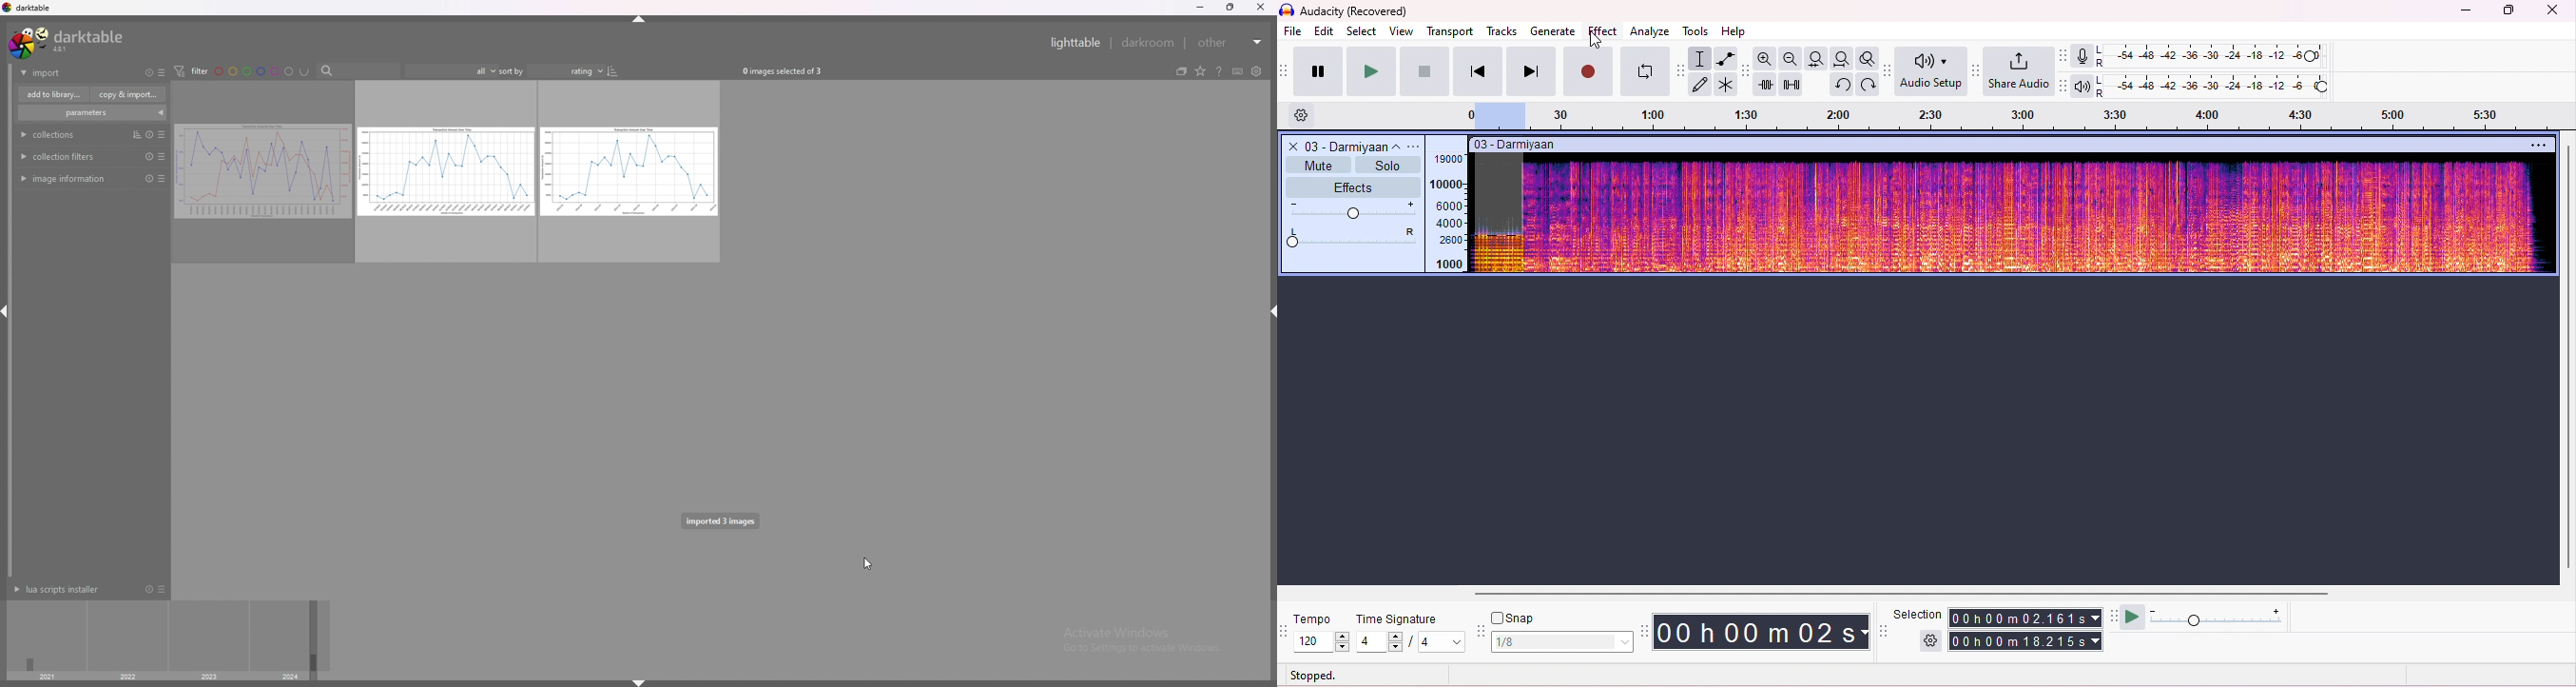 The width and height of the screenshot is (2576, 700). I want to click on darktable, so click(67, 42).